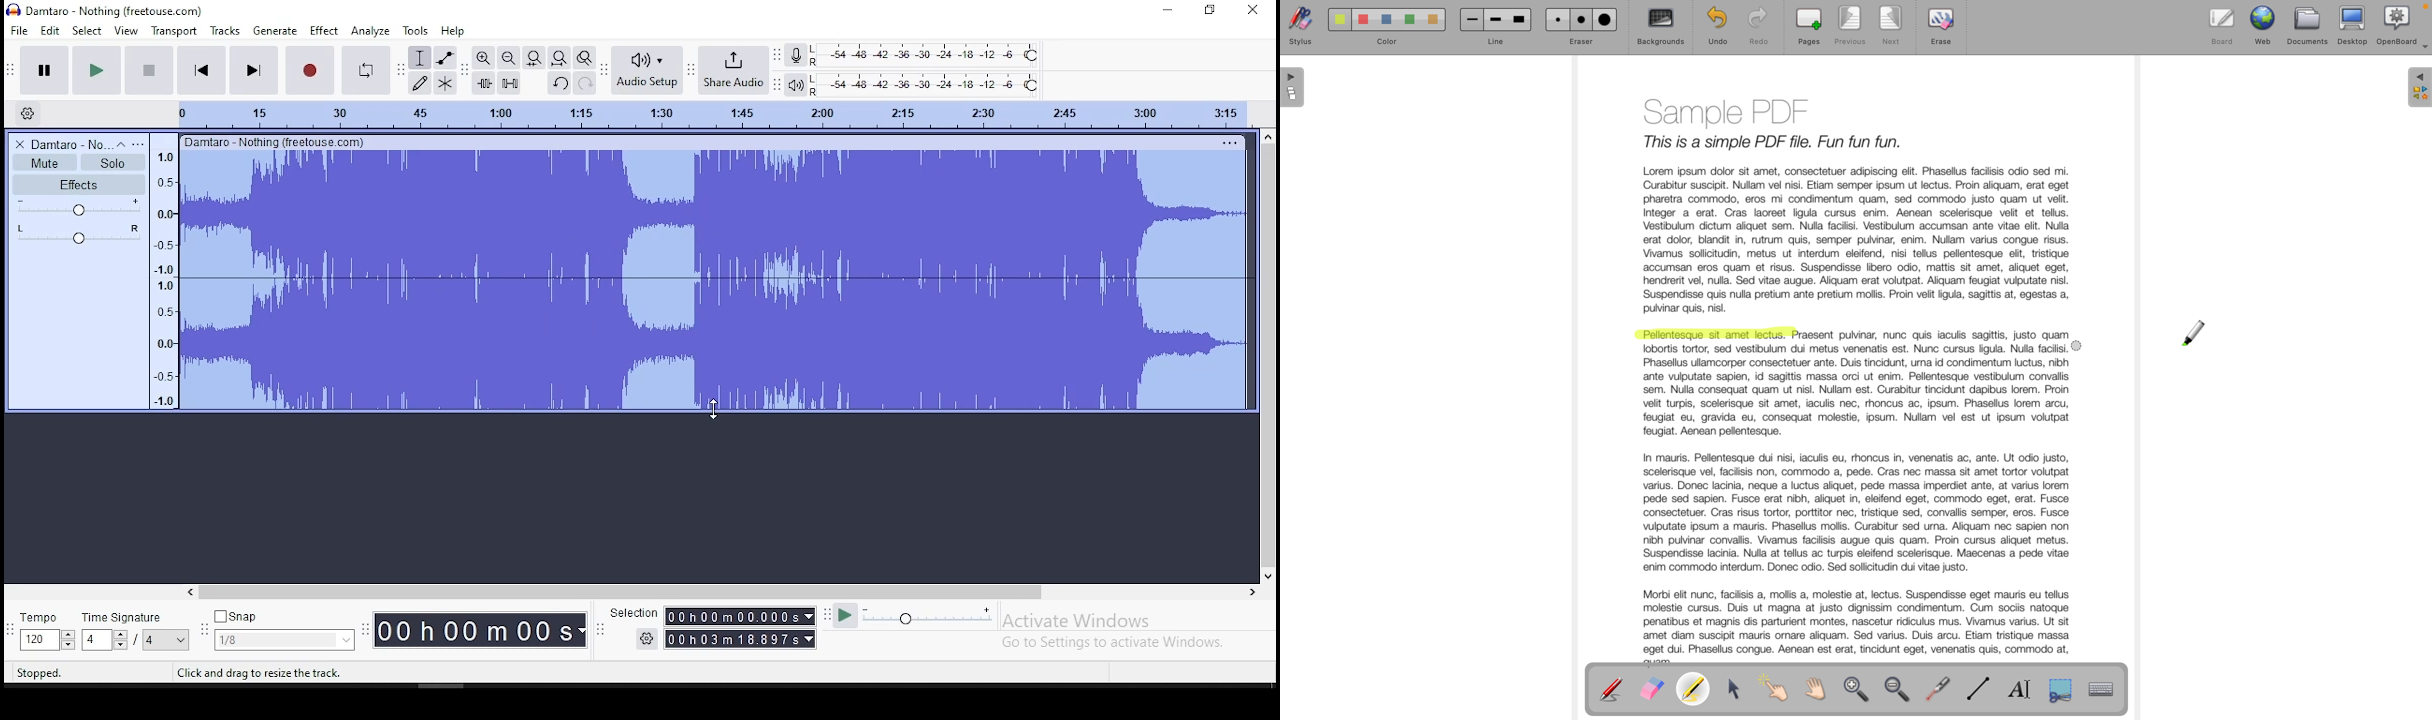 The height and width of the screenshot is (728, 2436). Describe the element at coordinates (509, 57) in the screenshot. I see `zoom ` at that location.